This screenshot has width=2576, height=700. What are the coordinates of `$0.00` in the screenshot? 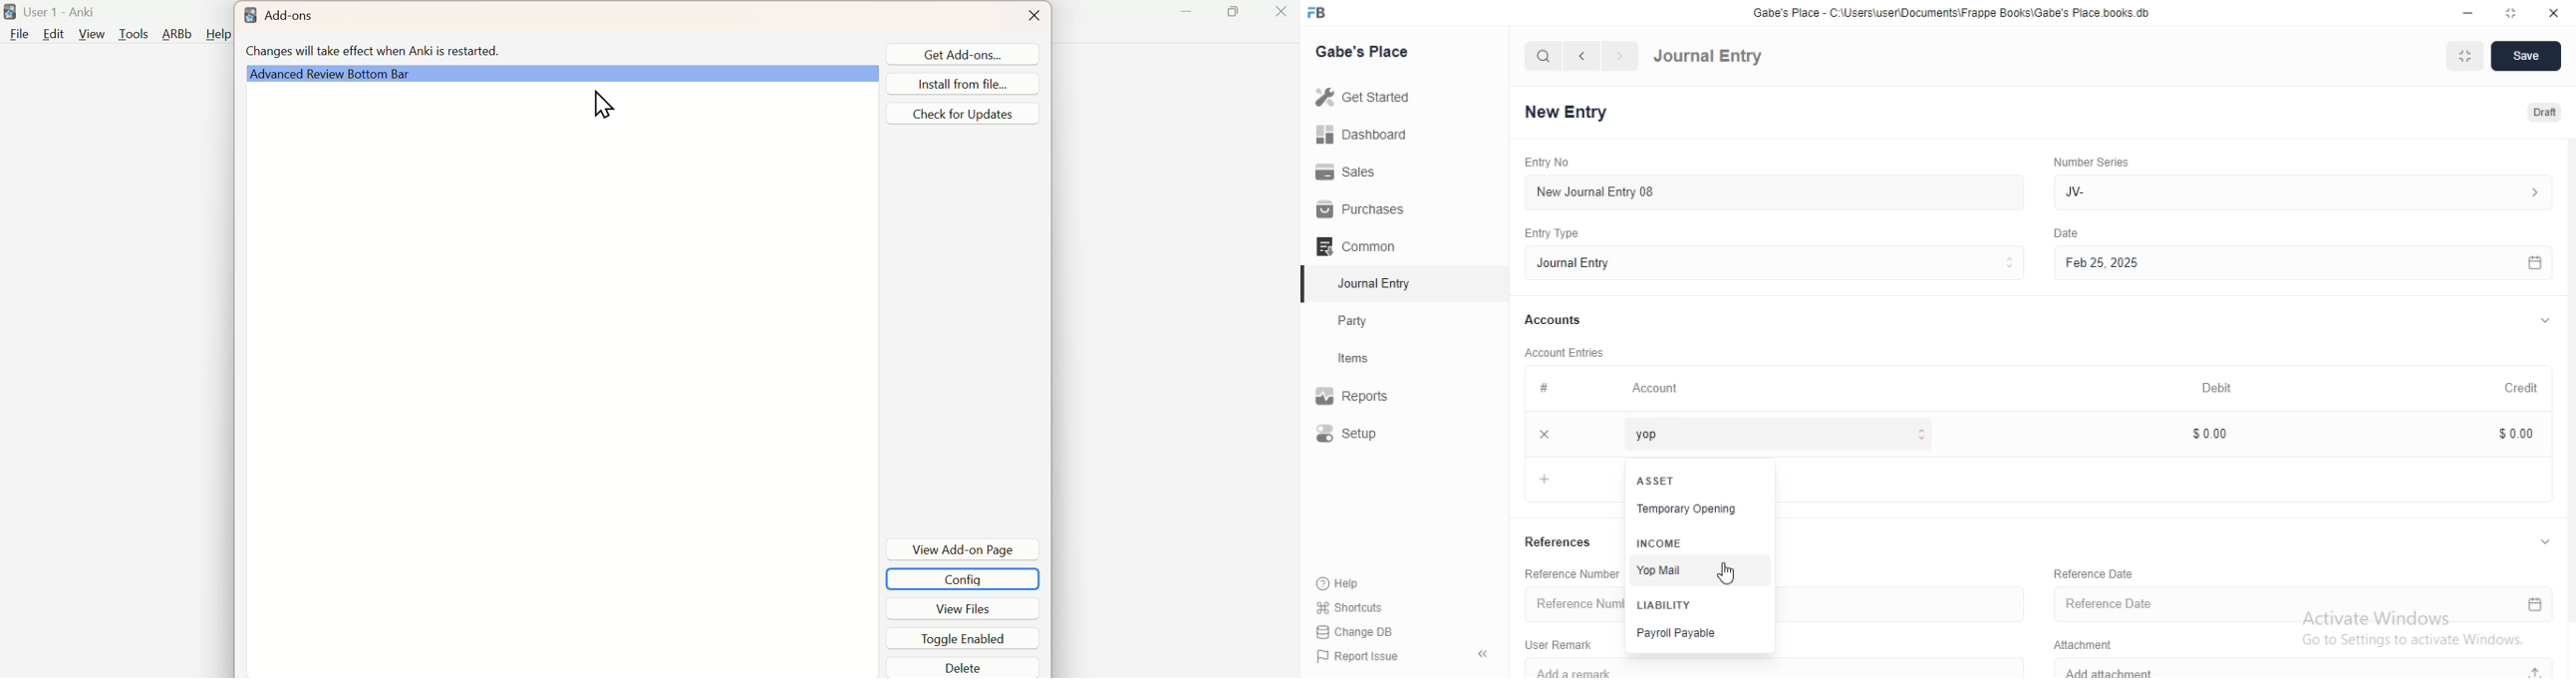 It's located at (2506, 433).